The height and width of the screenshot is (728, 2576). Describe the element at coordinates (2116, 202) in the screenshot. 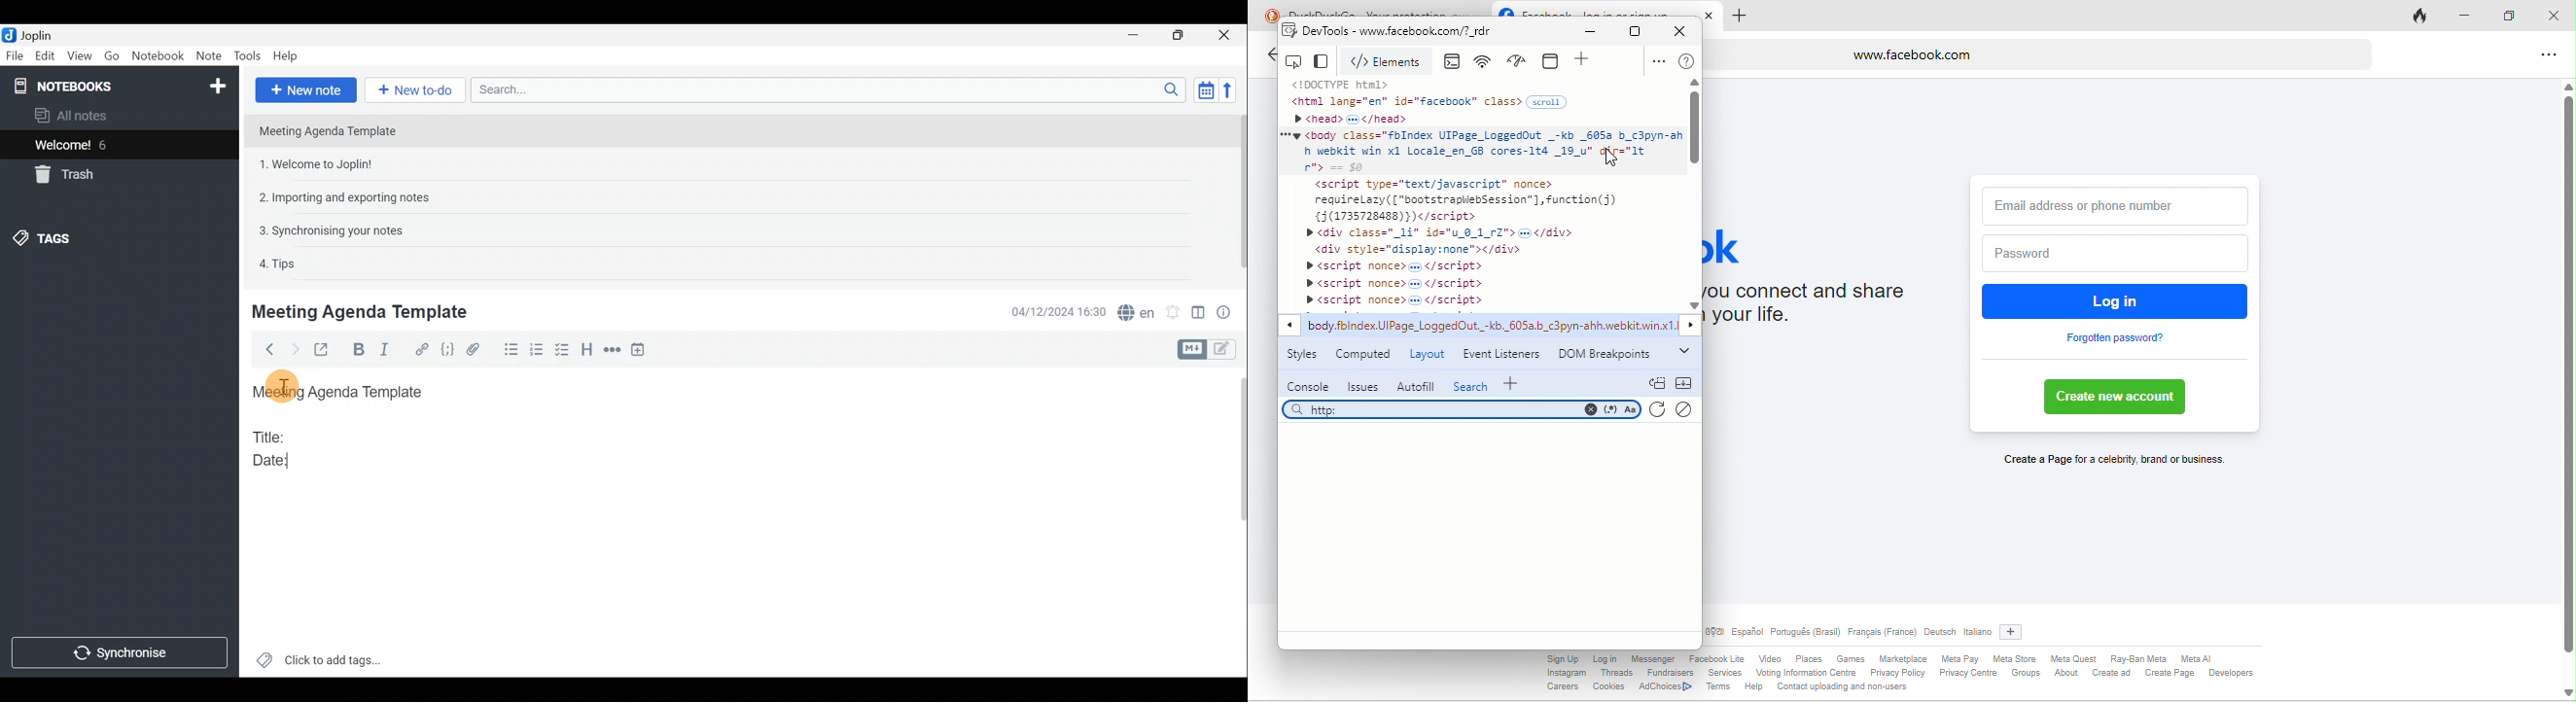

I see `email address` at that location.